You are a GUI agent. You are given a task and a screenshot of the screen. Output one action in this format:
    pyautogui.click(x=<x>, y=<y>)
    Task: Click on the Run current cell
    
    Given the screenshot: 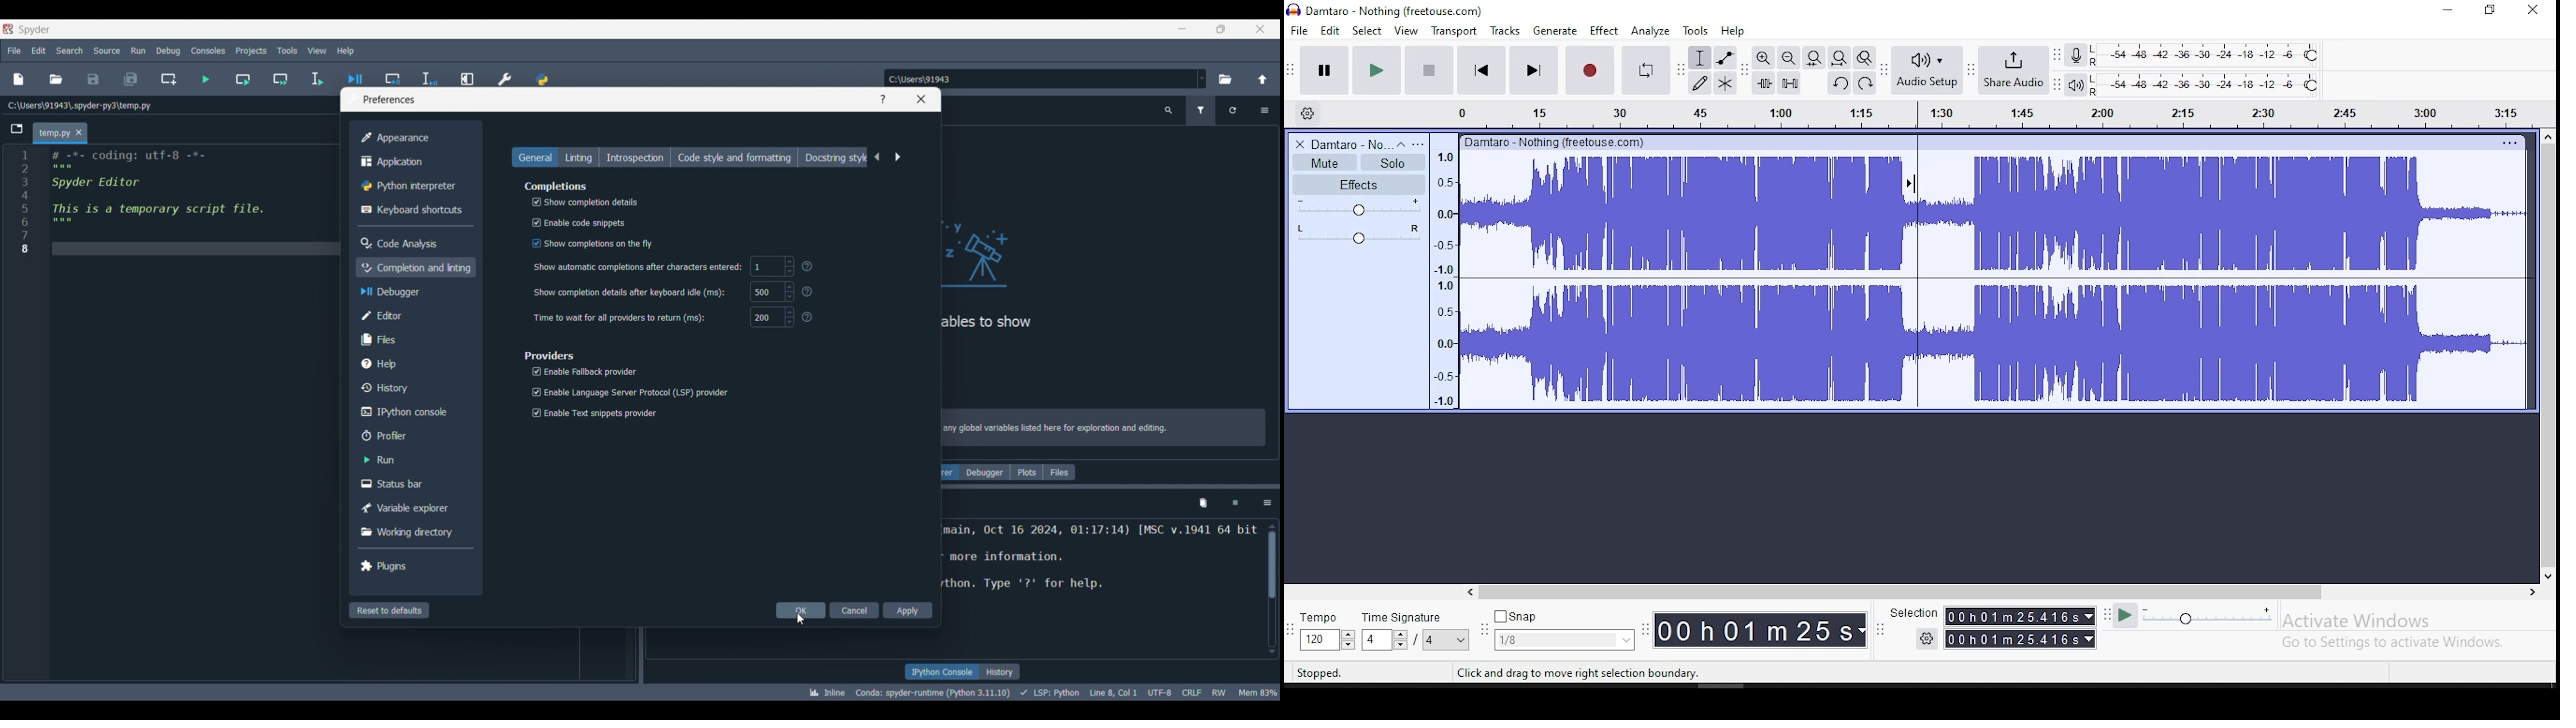 What is the action you would take?
    pyautogui.click(x=243, y=79)
    